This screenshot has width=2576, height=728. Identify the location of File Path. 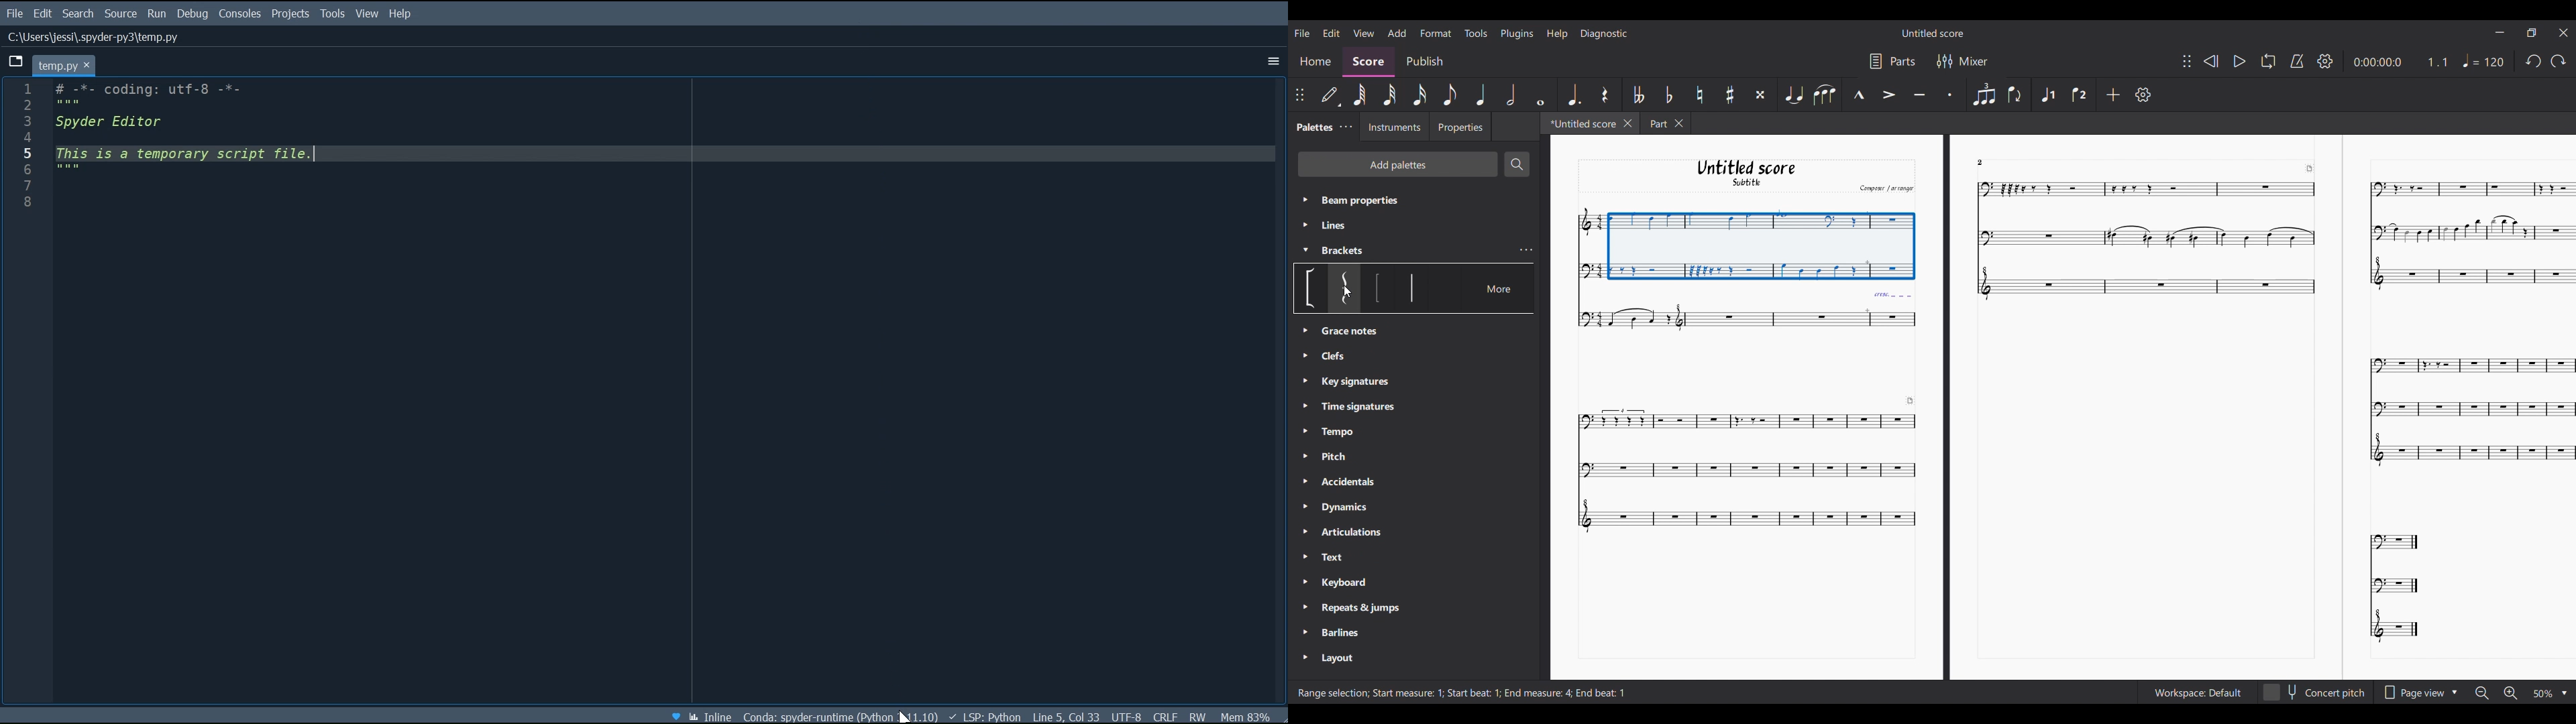
(92, 38).